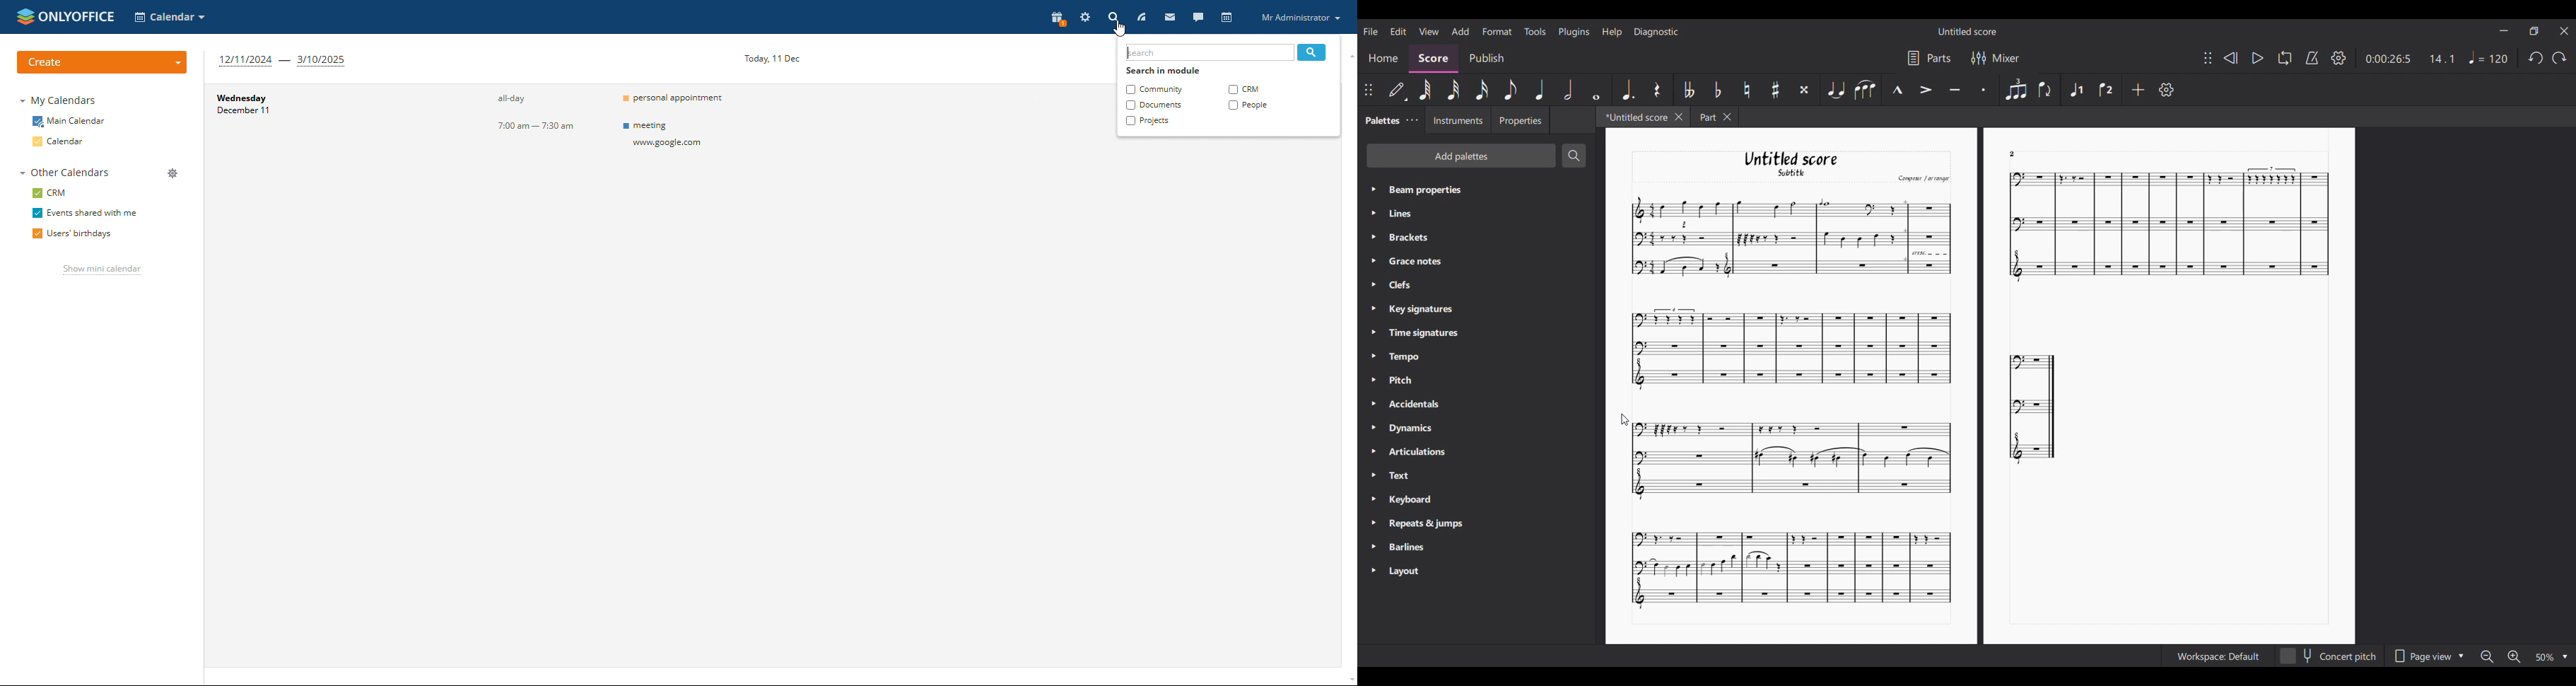 The image size is (2576, 700). Describe the element at coordinates (1954, 90) in the screenshot. I see `Tenuto` at that location.